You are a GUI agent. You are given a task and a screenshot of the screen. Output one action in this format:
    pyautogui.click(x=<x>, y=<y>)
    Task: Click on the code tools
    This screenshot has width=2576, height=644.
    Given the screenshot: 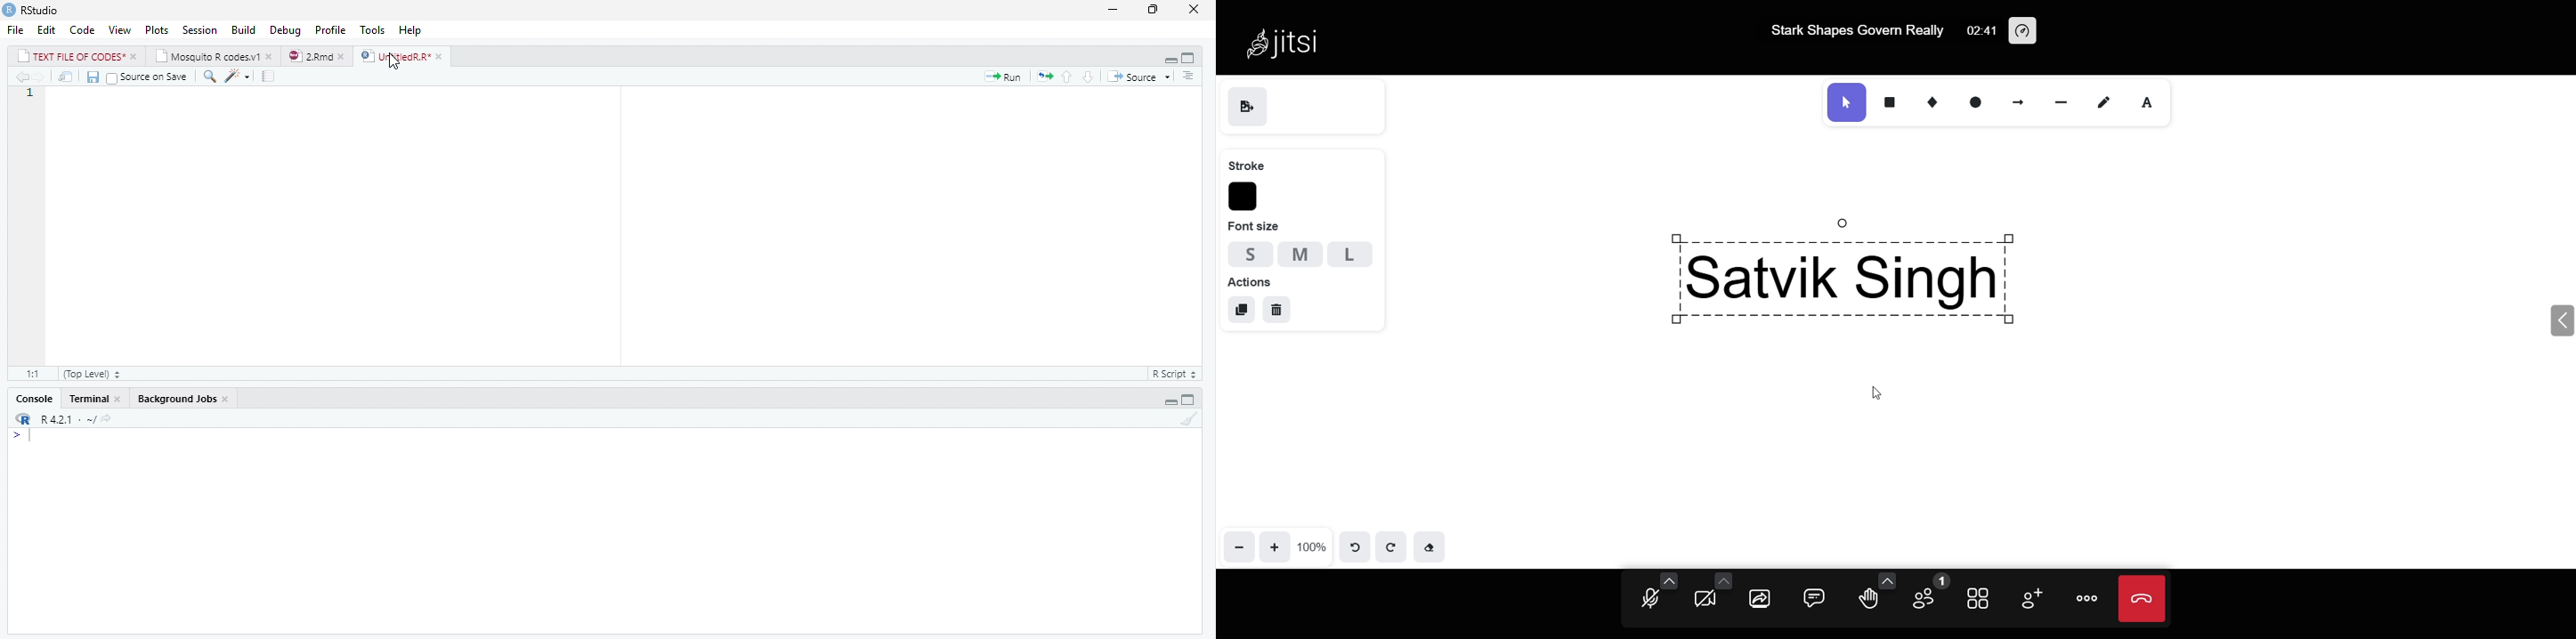 What is the action you would take?
    pyautogui.click(x=239, y=77)
    